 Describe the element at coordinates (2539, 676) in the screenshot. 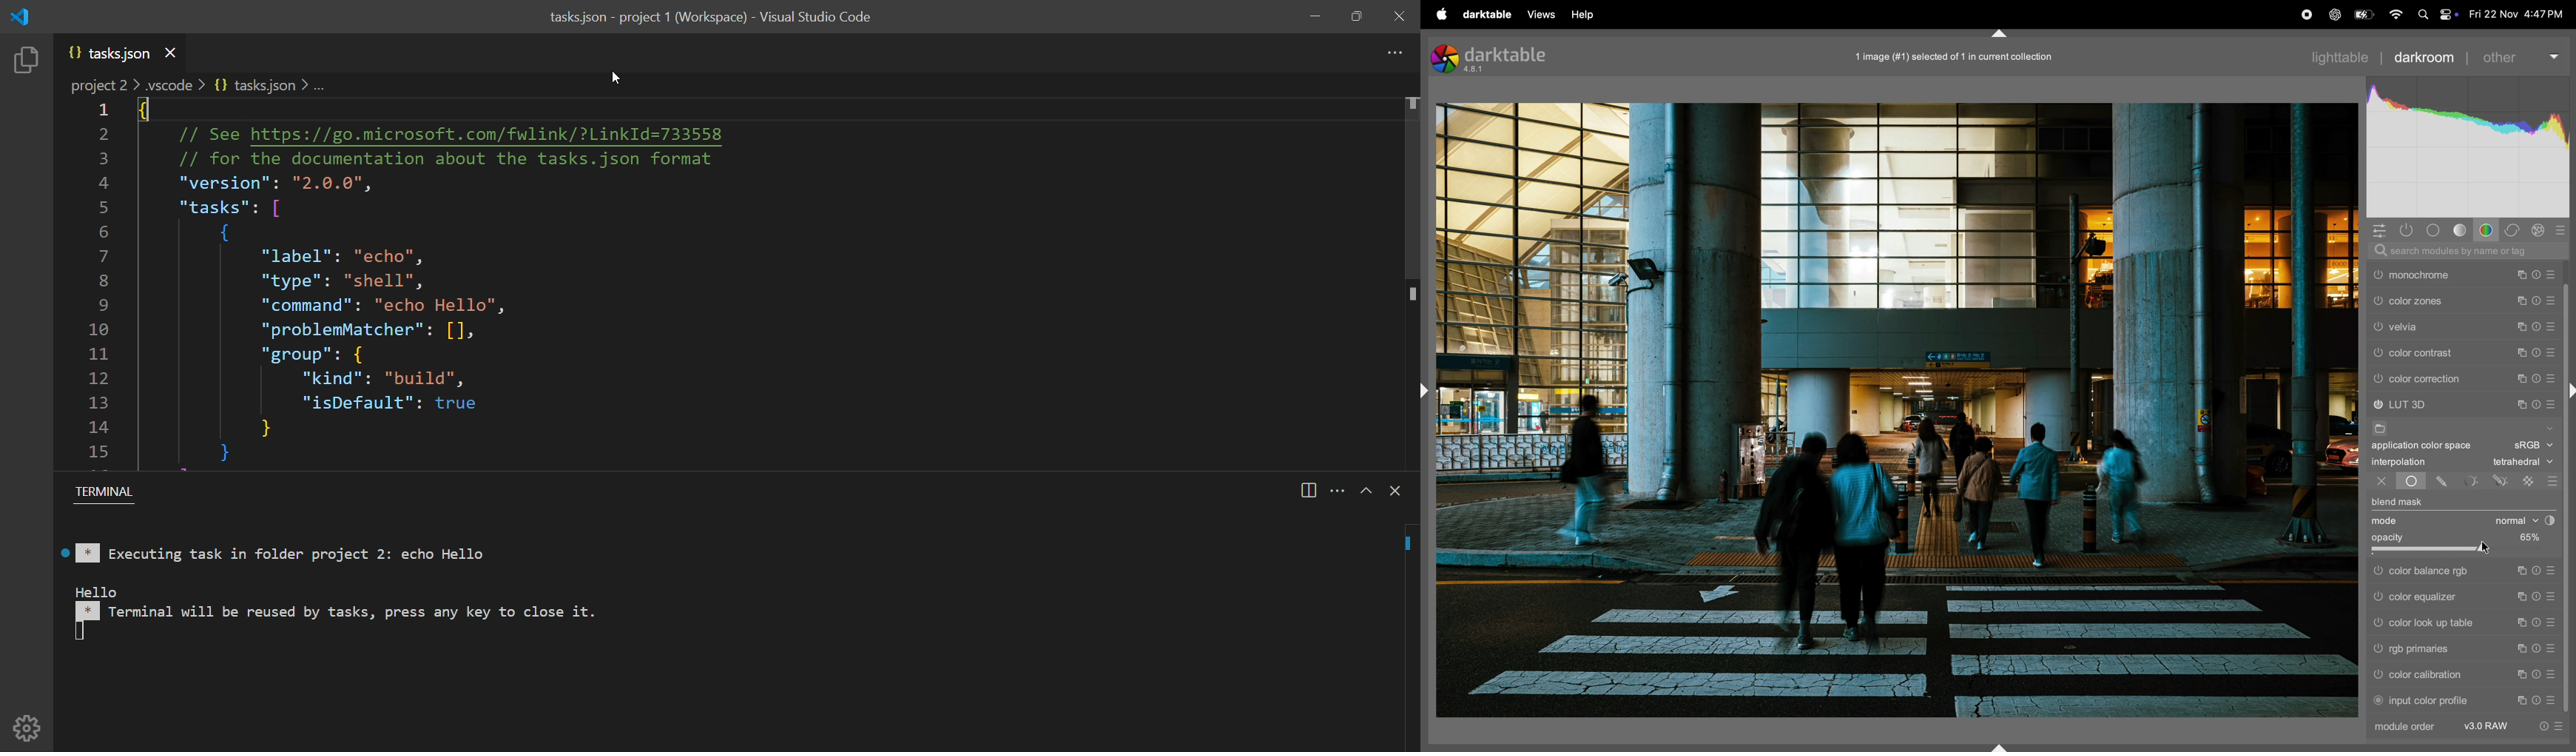

I see `reset` at that location.